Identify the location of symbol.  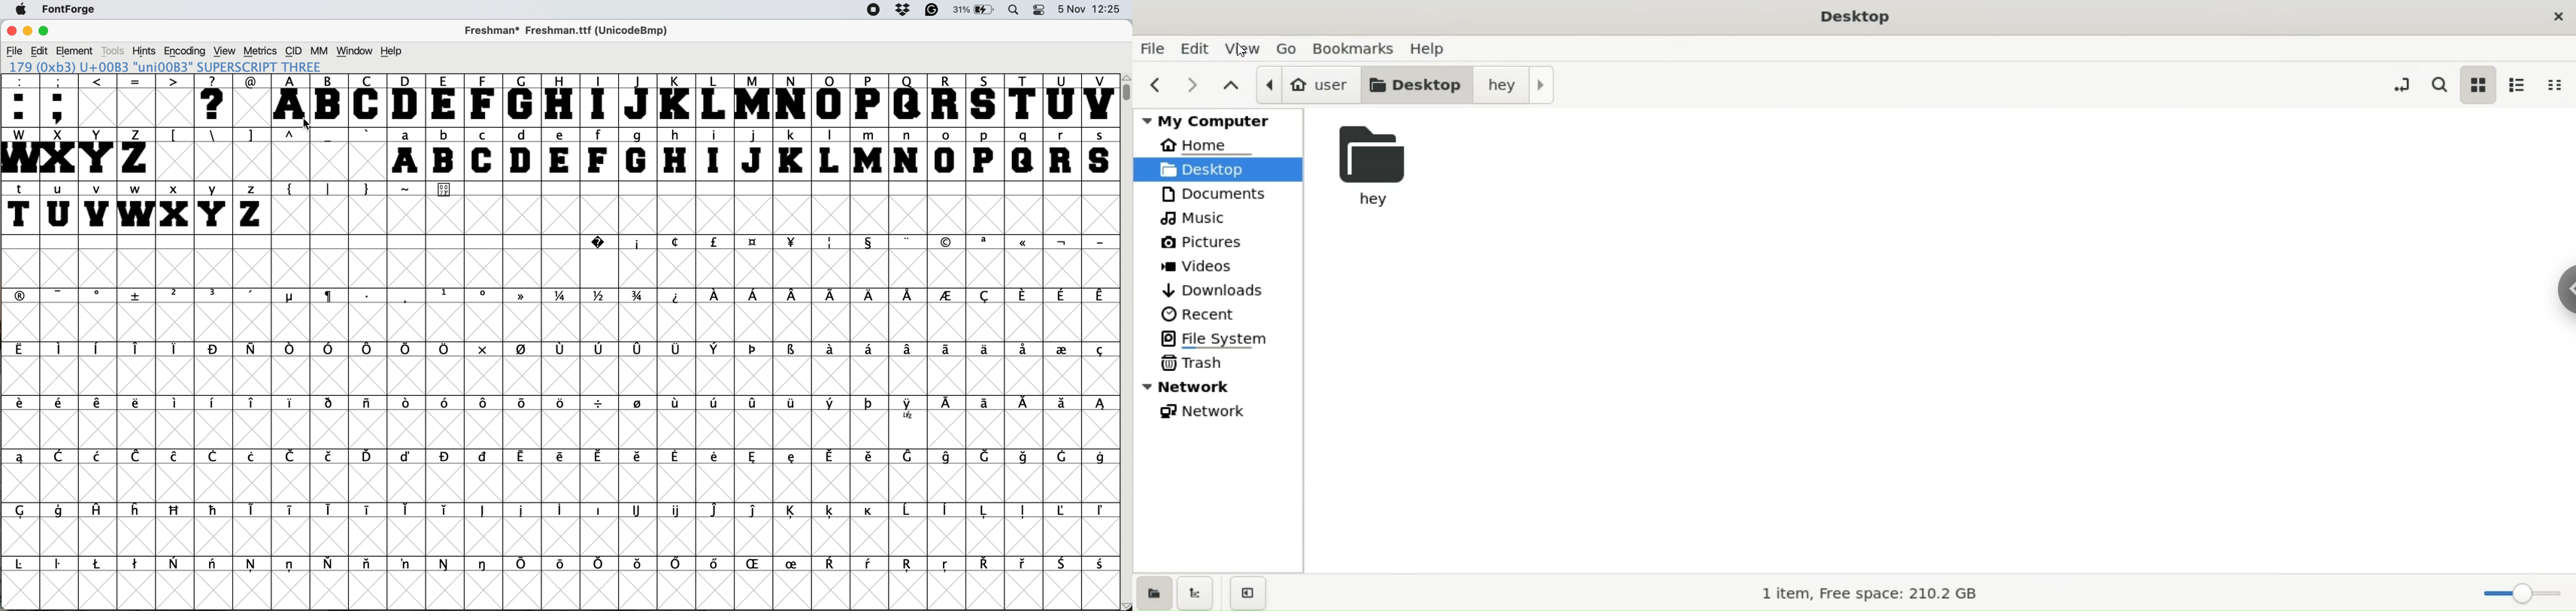
(136, 564).